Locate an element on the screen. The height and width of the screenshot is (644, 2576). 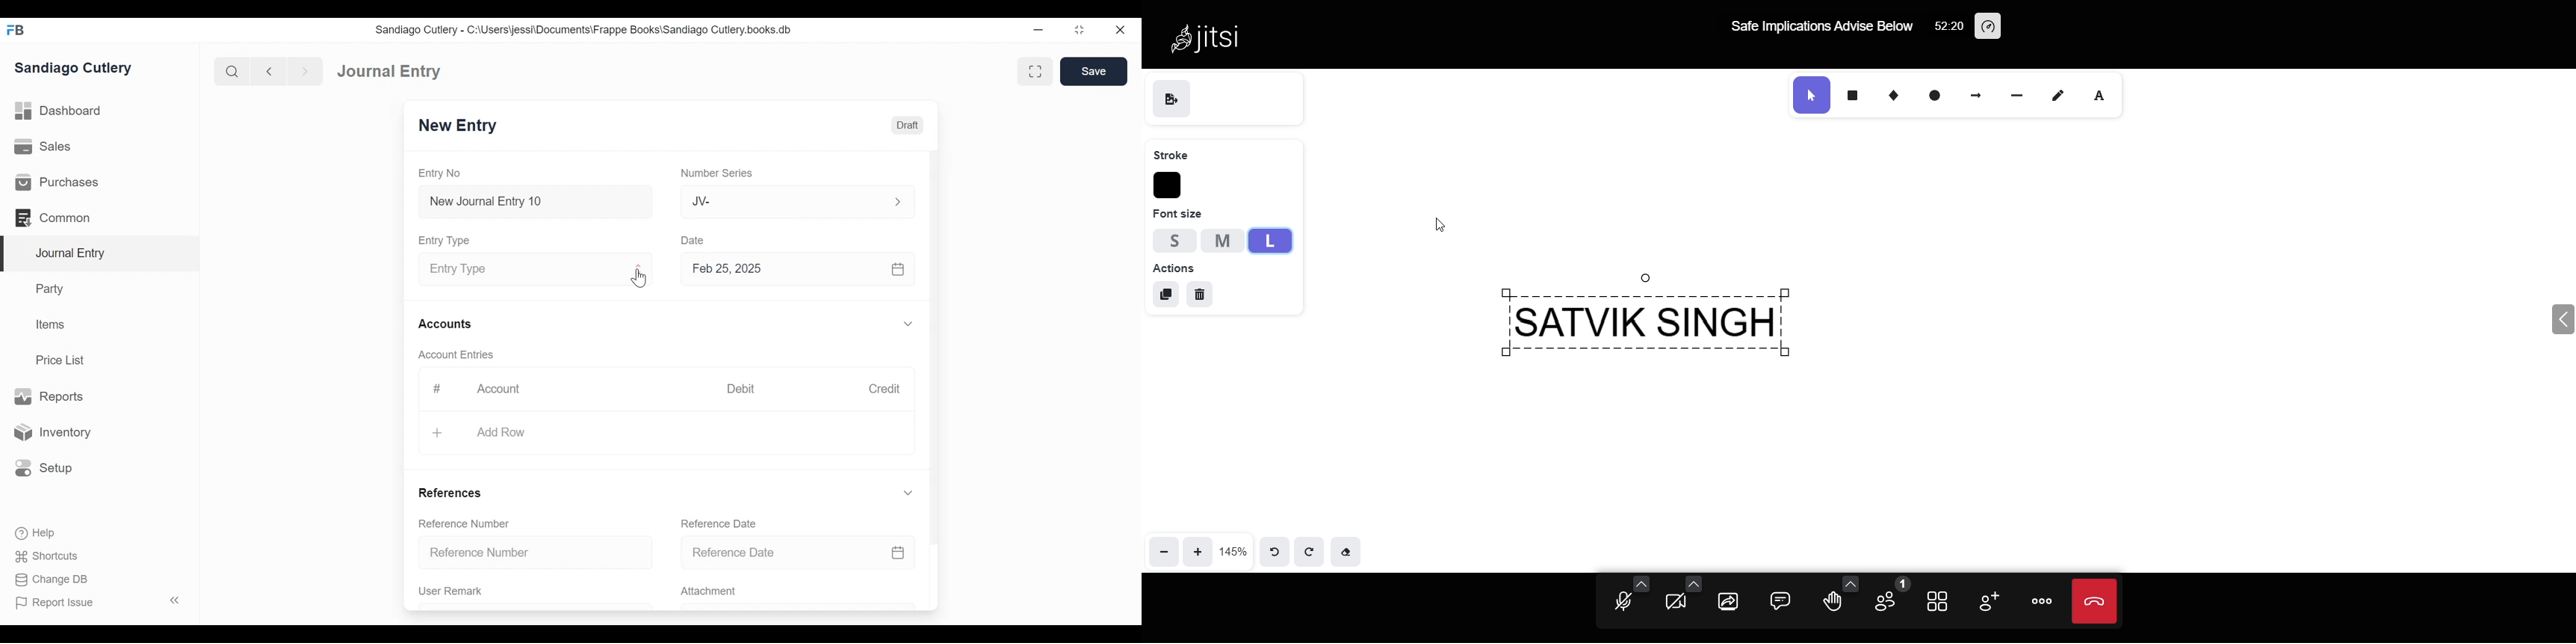
New Journal Entry 10 is located at coordinates (535, 201).